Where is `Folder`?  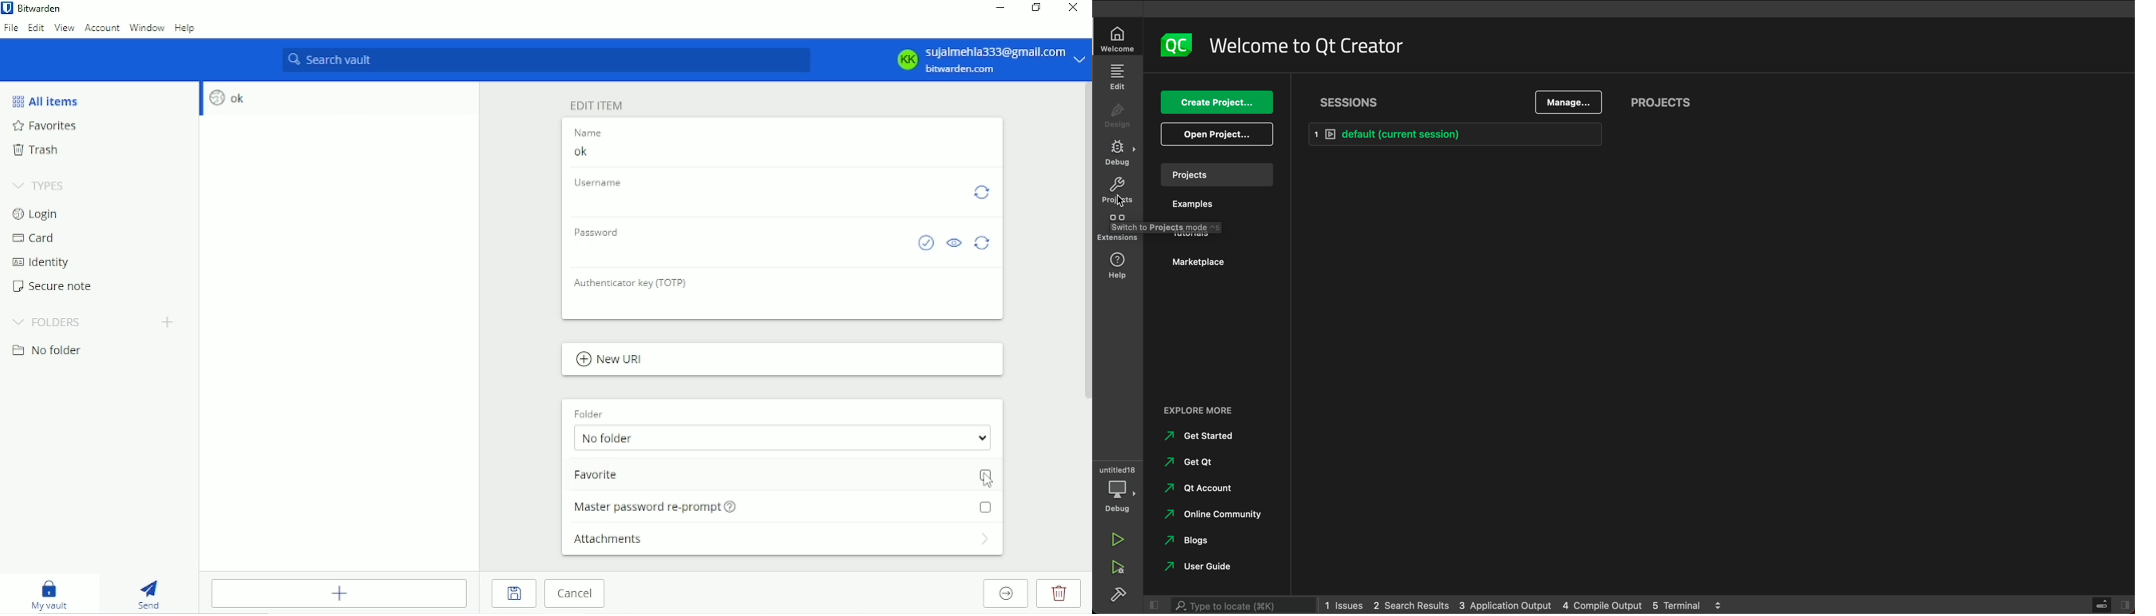
Folder is located at coordinates (587, 411).